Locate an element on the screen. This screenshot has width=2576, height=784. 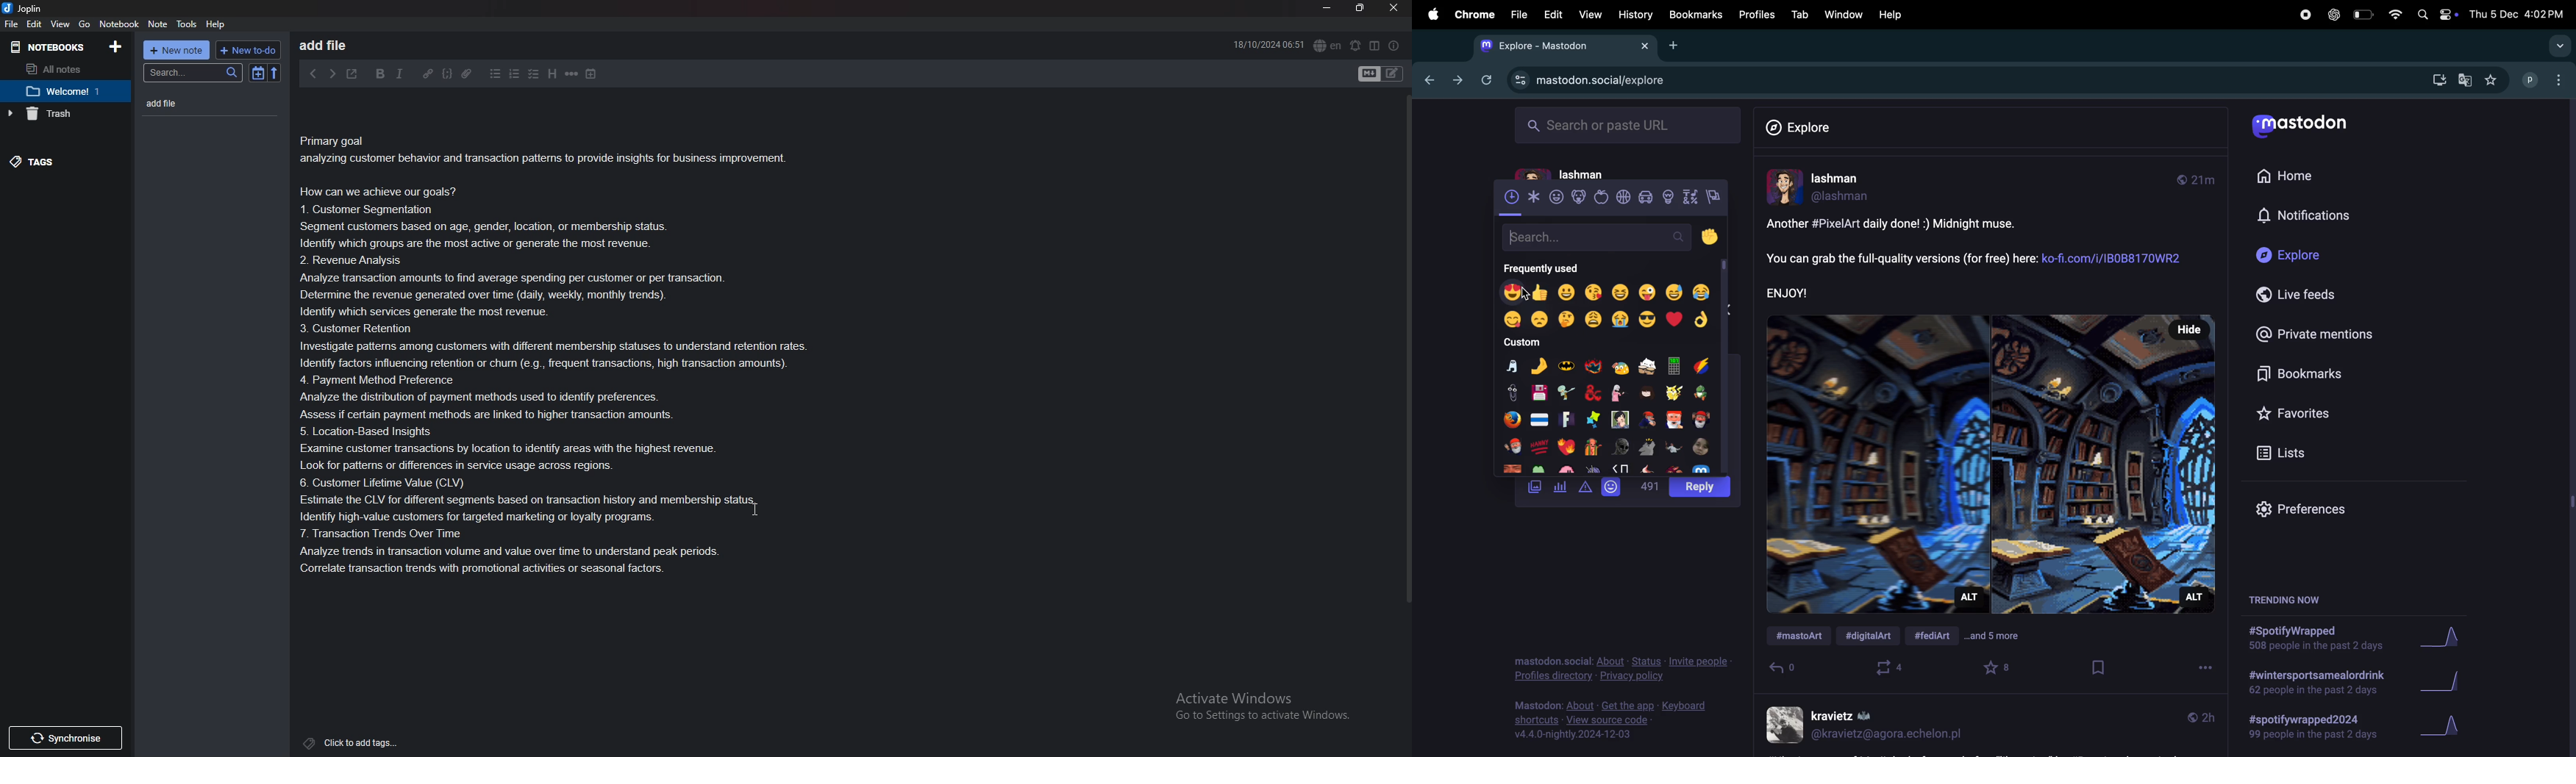
joplin is located at coordinates (24, 8).